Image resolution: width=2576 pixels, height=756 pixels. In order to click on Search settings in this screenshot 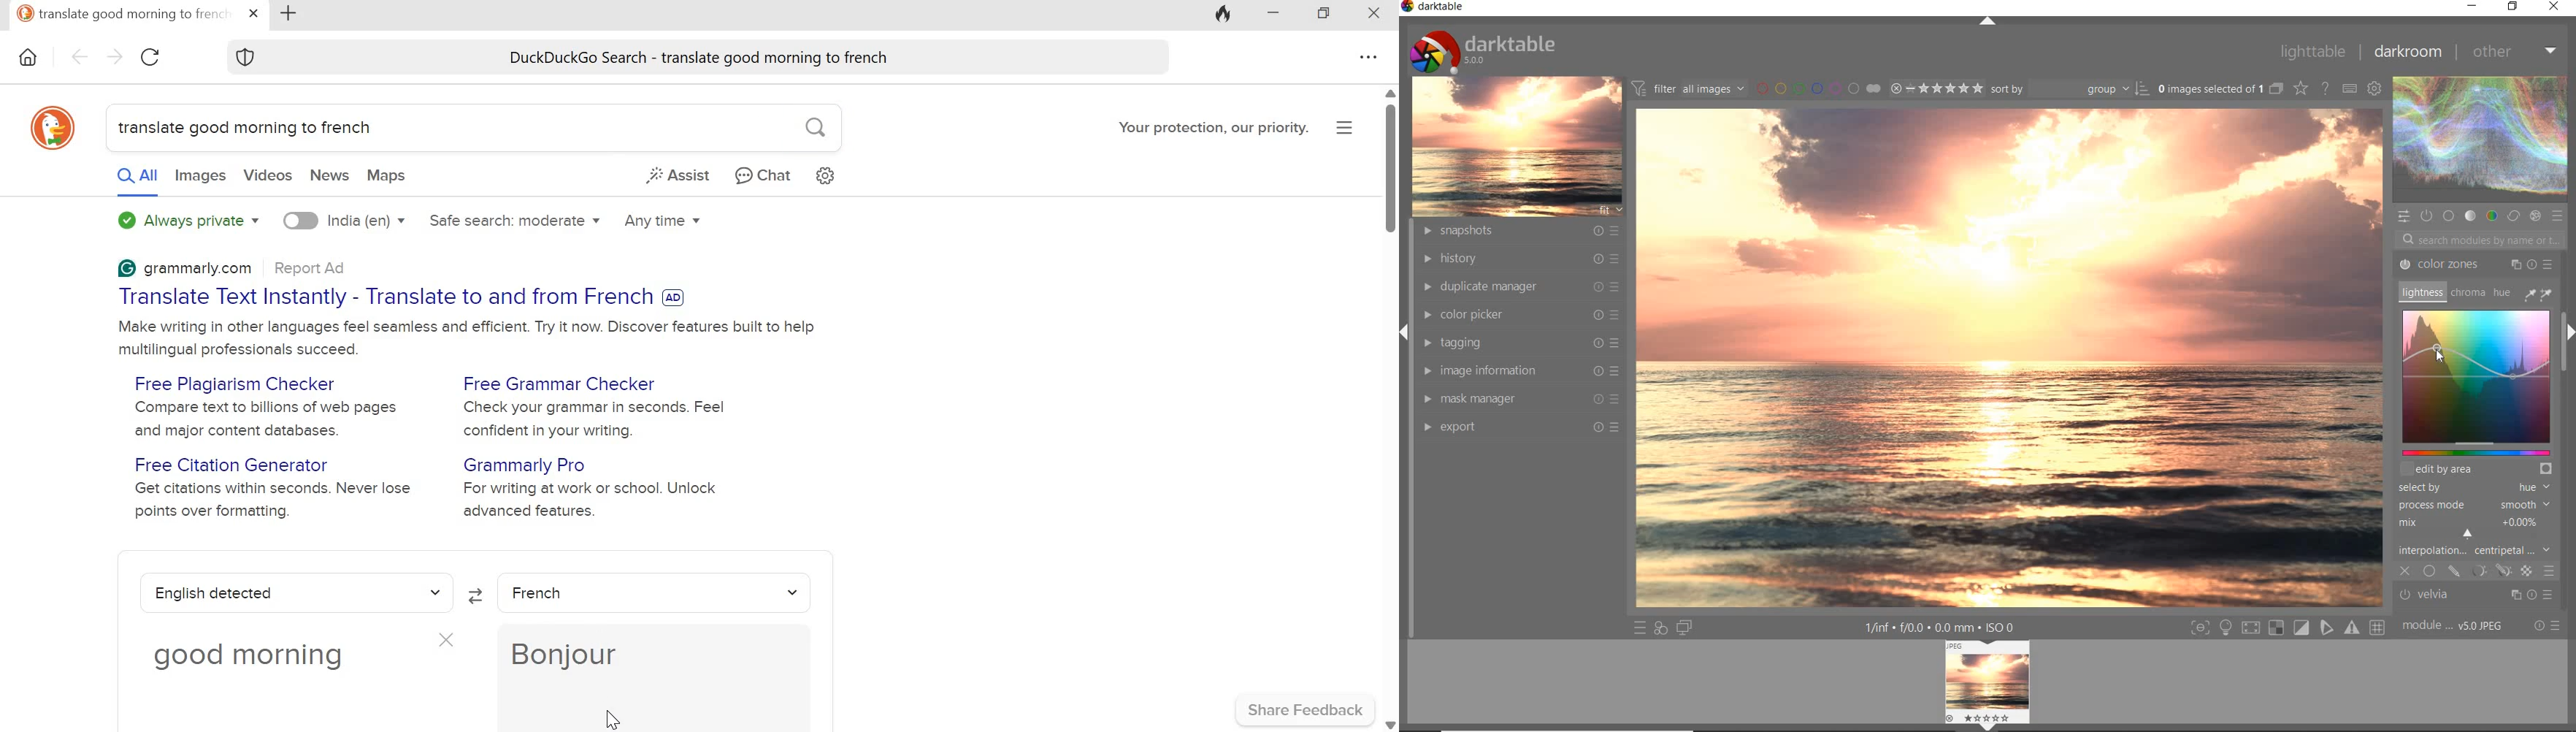, I will do `click(827, 175)`.